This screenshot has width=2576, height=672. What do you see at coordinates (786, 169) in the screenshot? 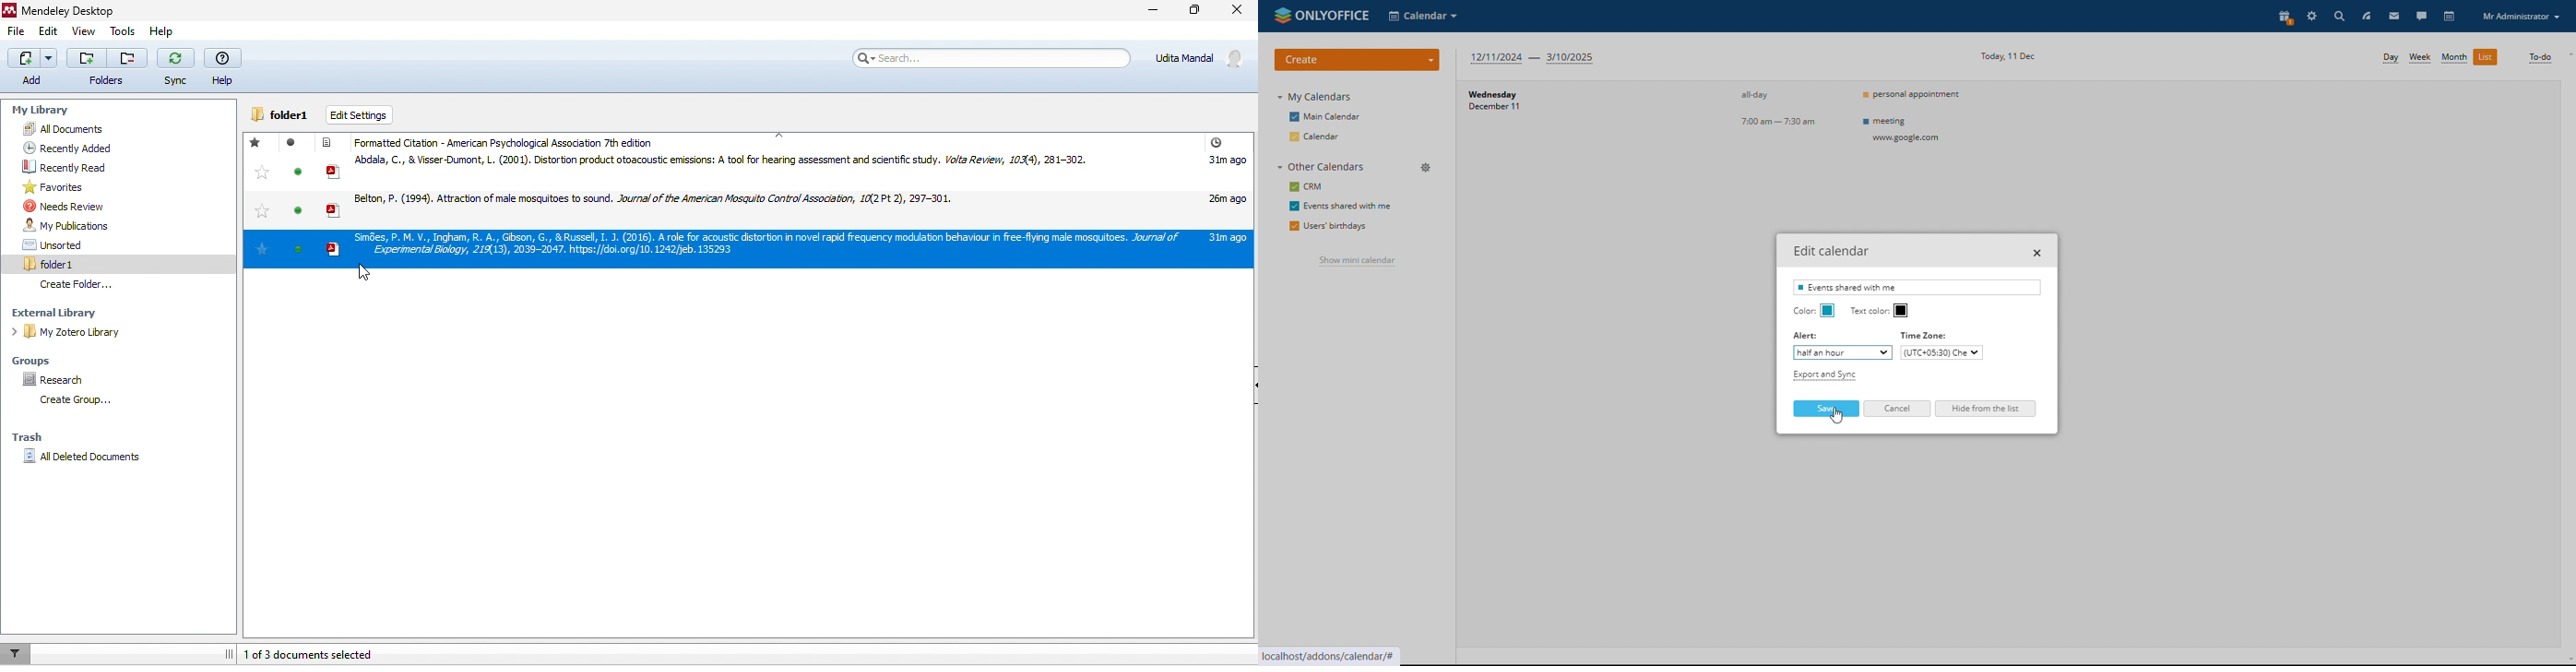
I see `research articles` at bounding box center [786, 169].